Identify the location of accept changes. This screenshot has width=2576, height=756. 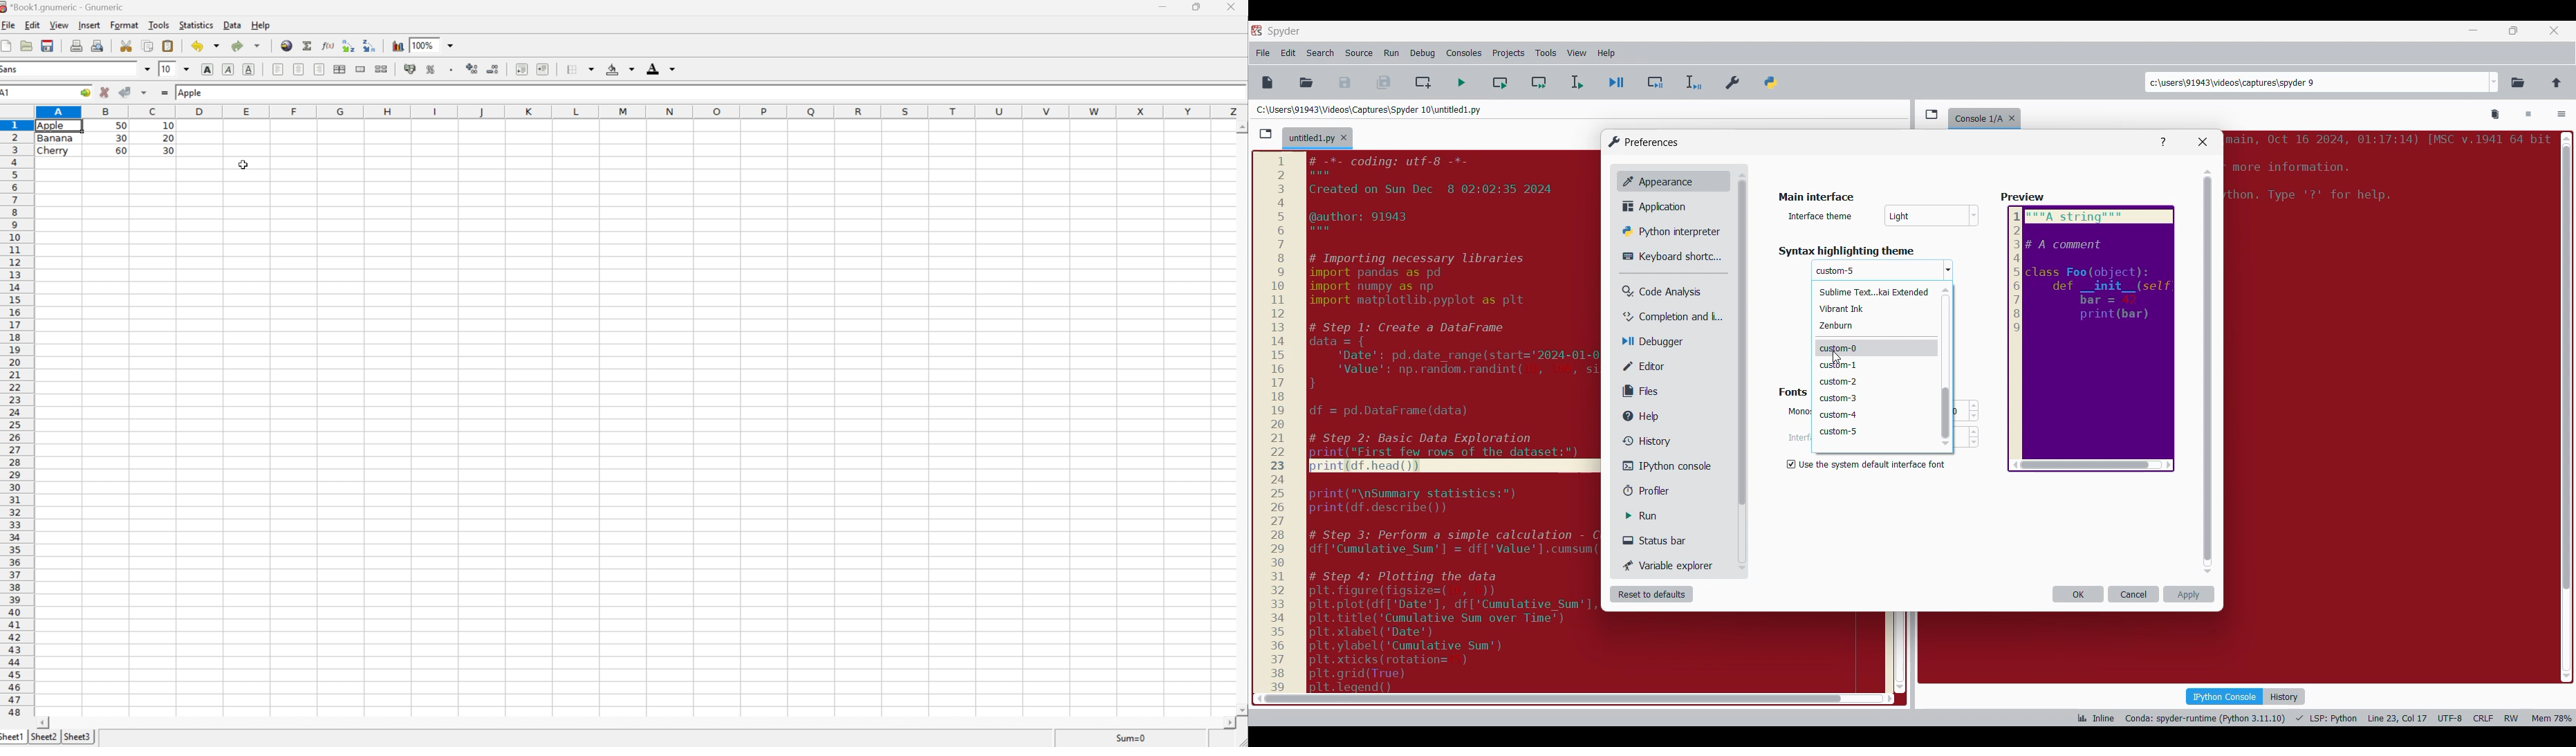
(126, 92).